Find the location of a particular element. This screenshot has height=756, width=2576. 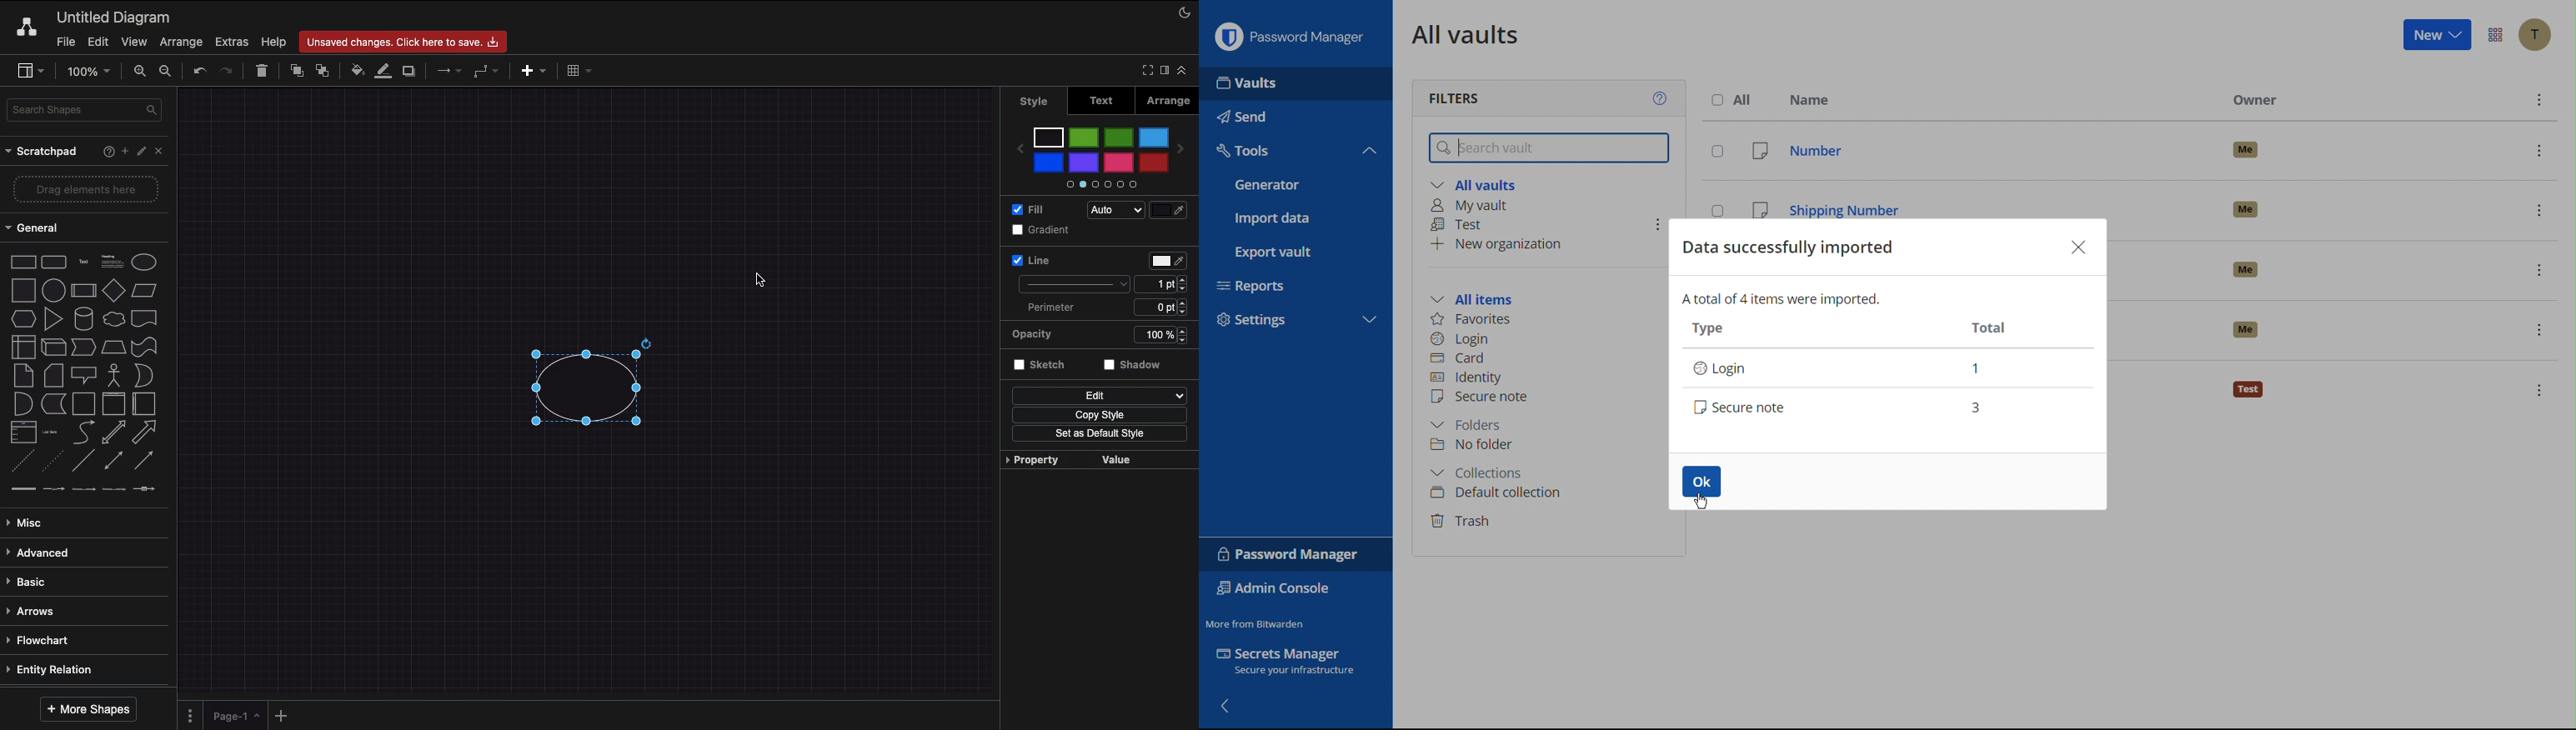

Diamond is located at coordinates (113, 291).